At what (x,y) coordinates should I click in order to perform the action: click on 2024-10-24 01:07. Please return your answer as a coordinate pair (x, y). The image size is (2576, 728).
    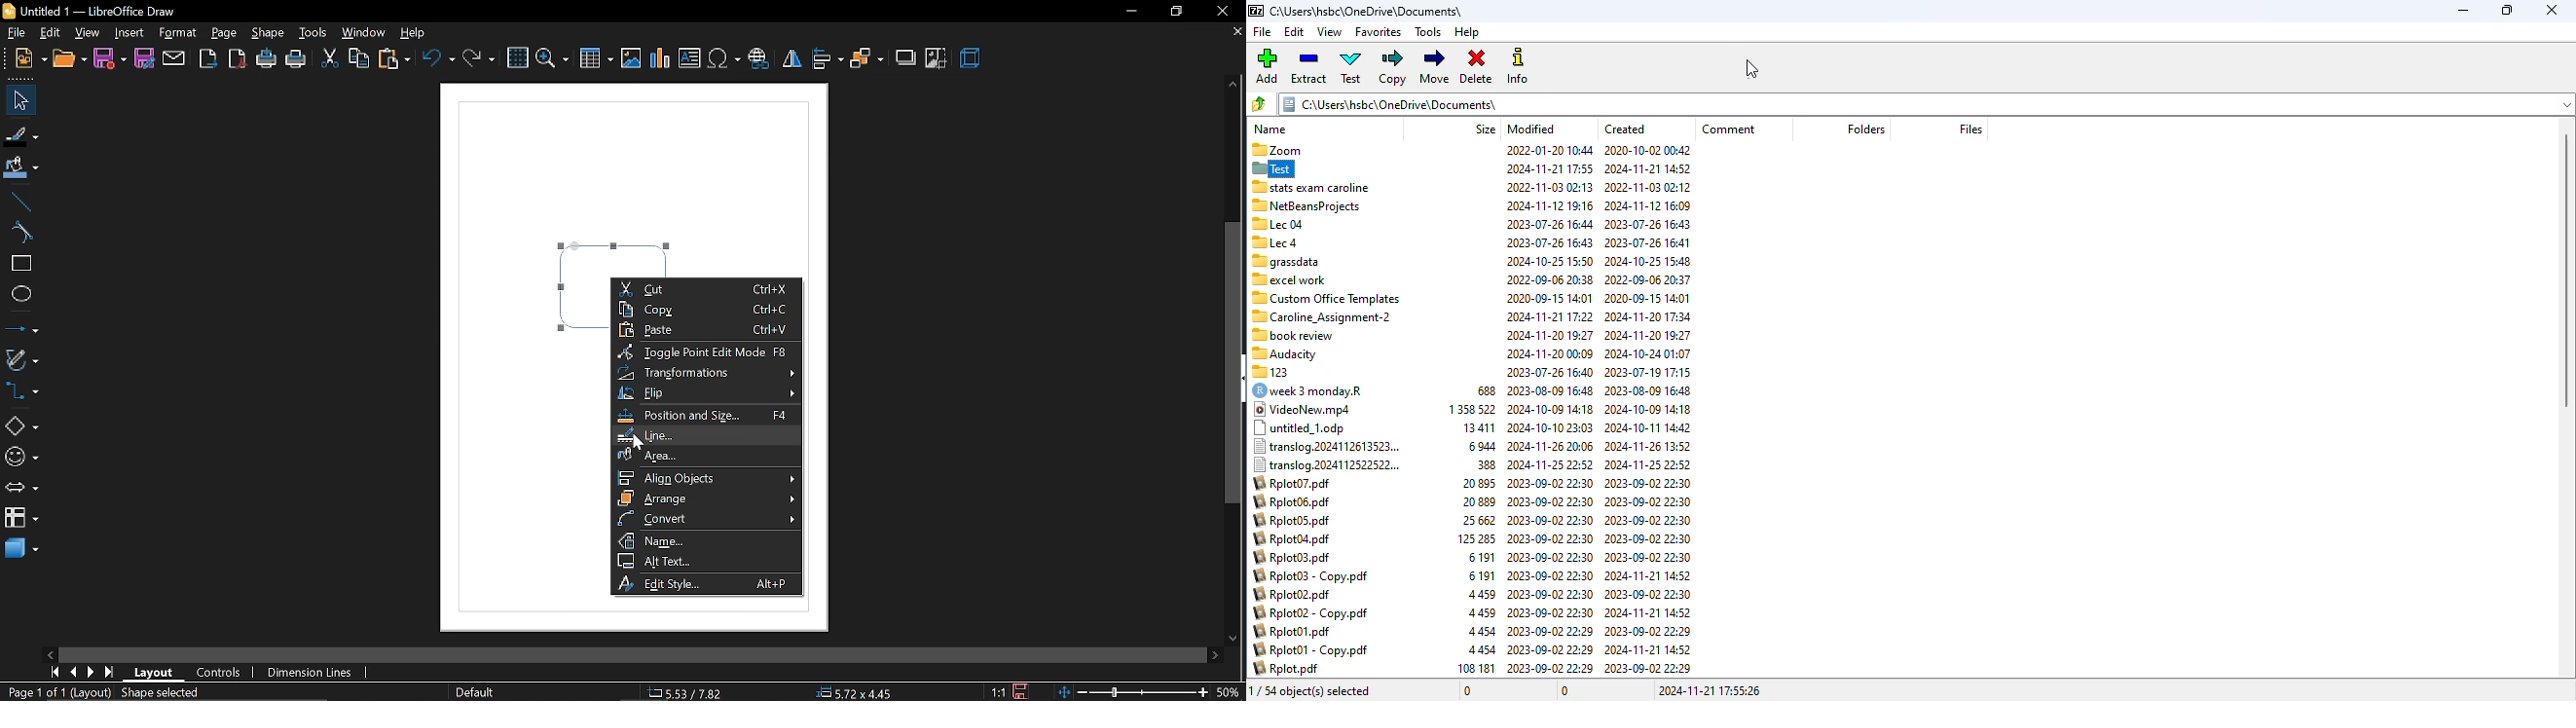
    Looking at the image, I should click on (1648, 353).